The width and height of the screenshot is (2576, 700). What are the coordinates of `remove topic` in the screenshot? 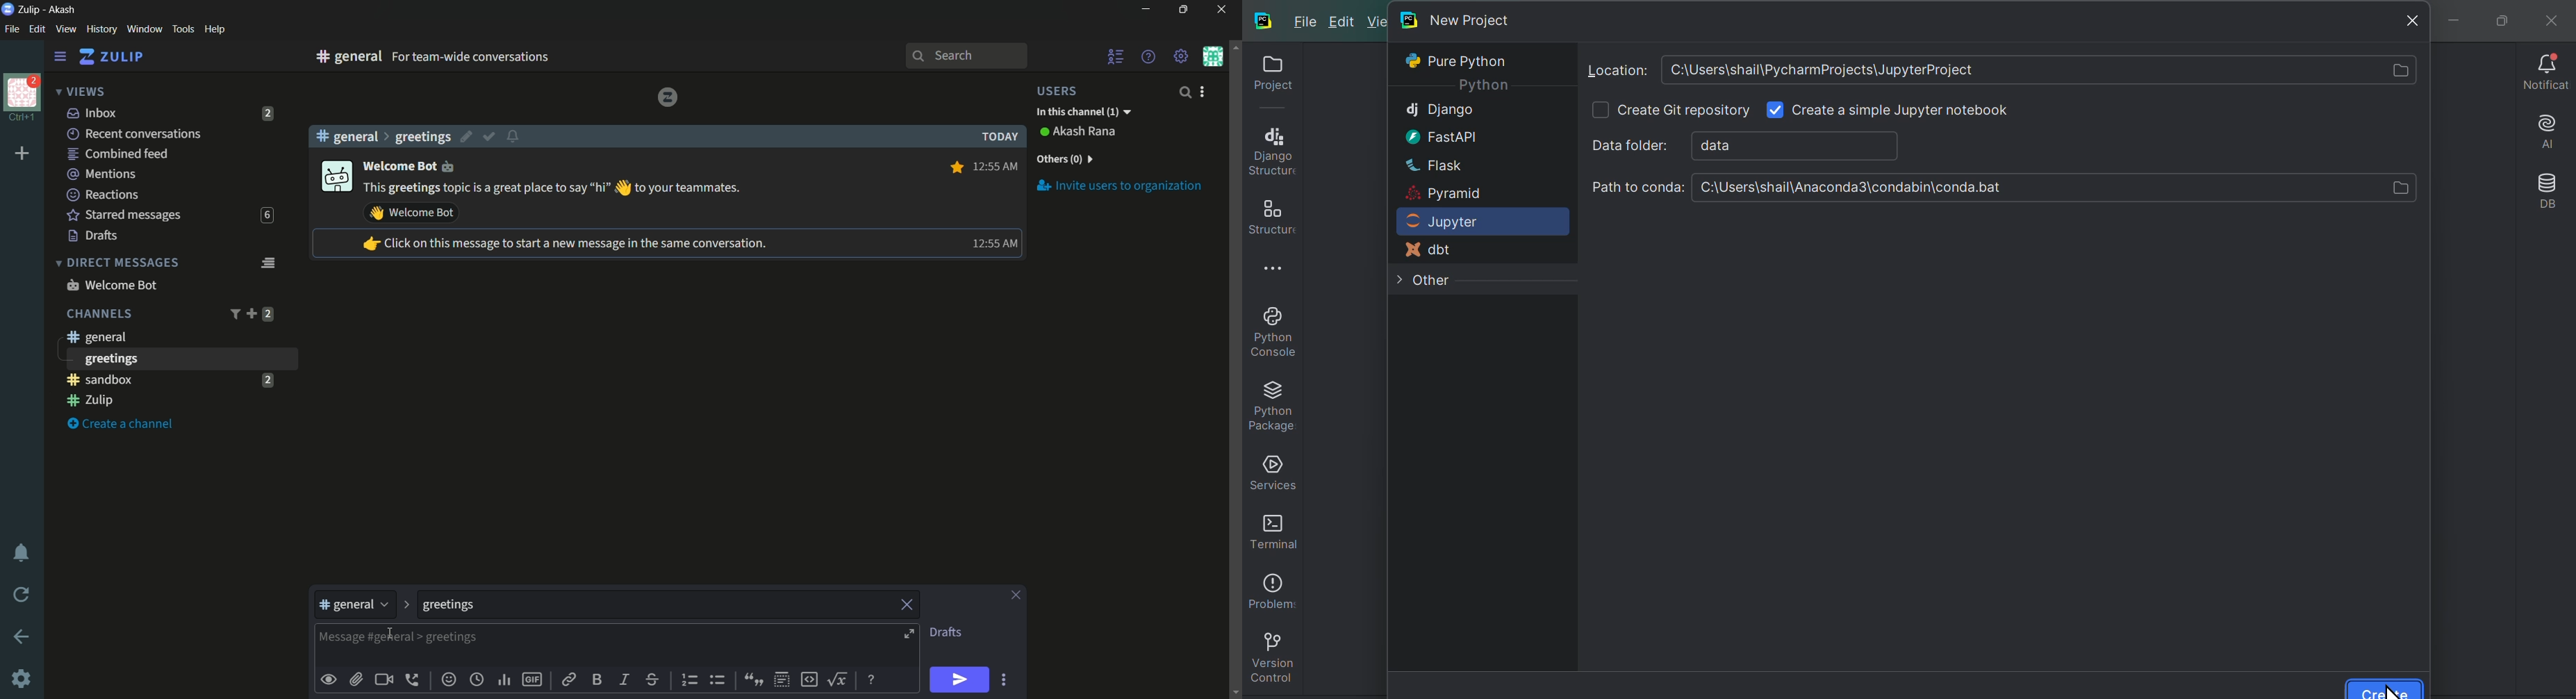 It's located at (909, 603).